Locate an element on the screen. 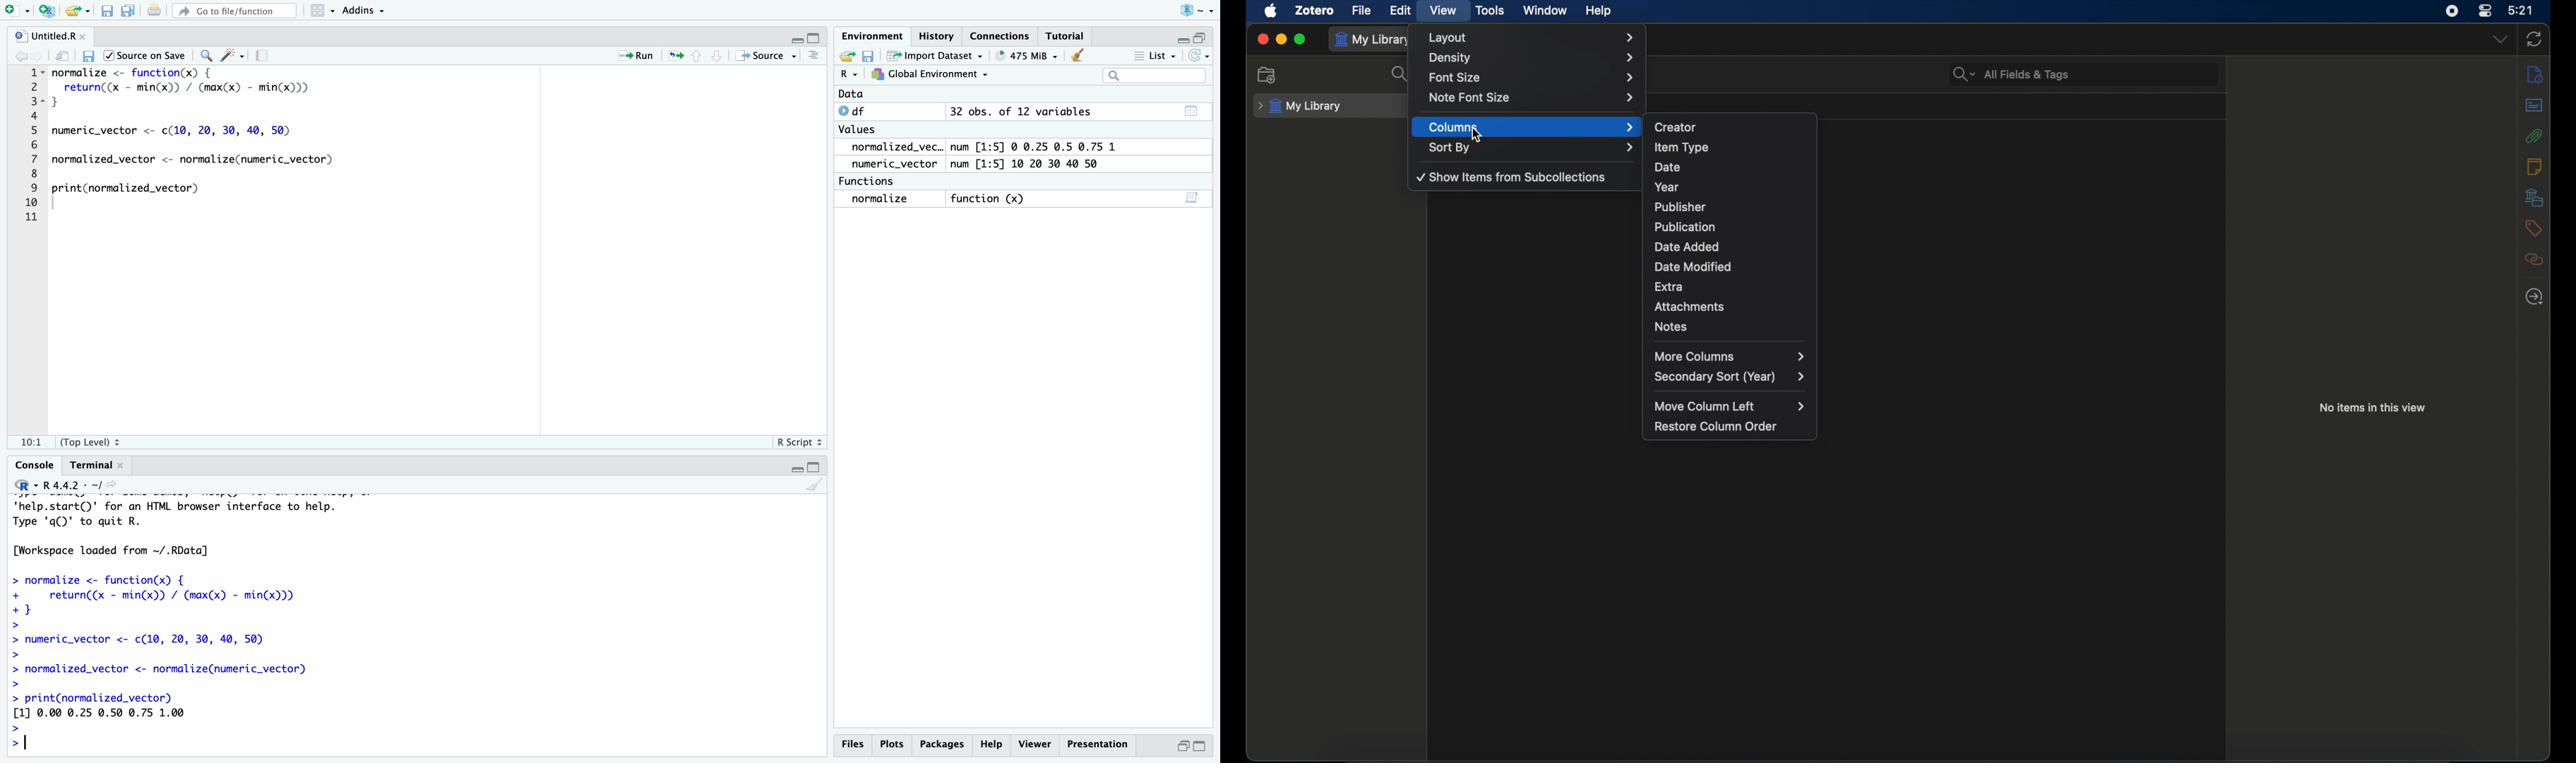 This screenshot has height=784, width=2576. (Top Level) is located at coordinates (94, 440).